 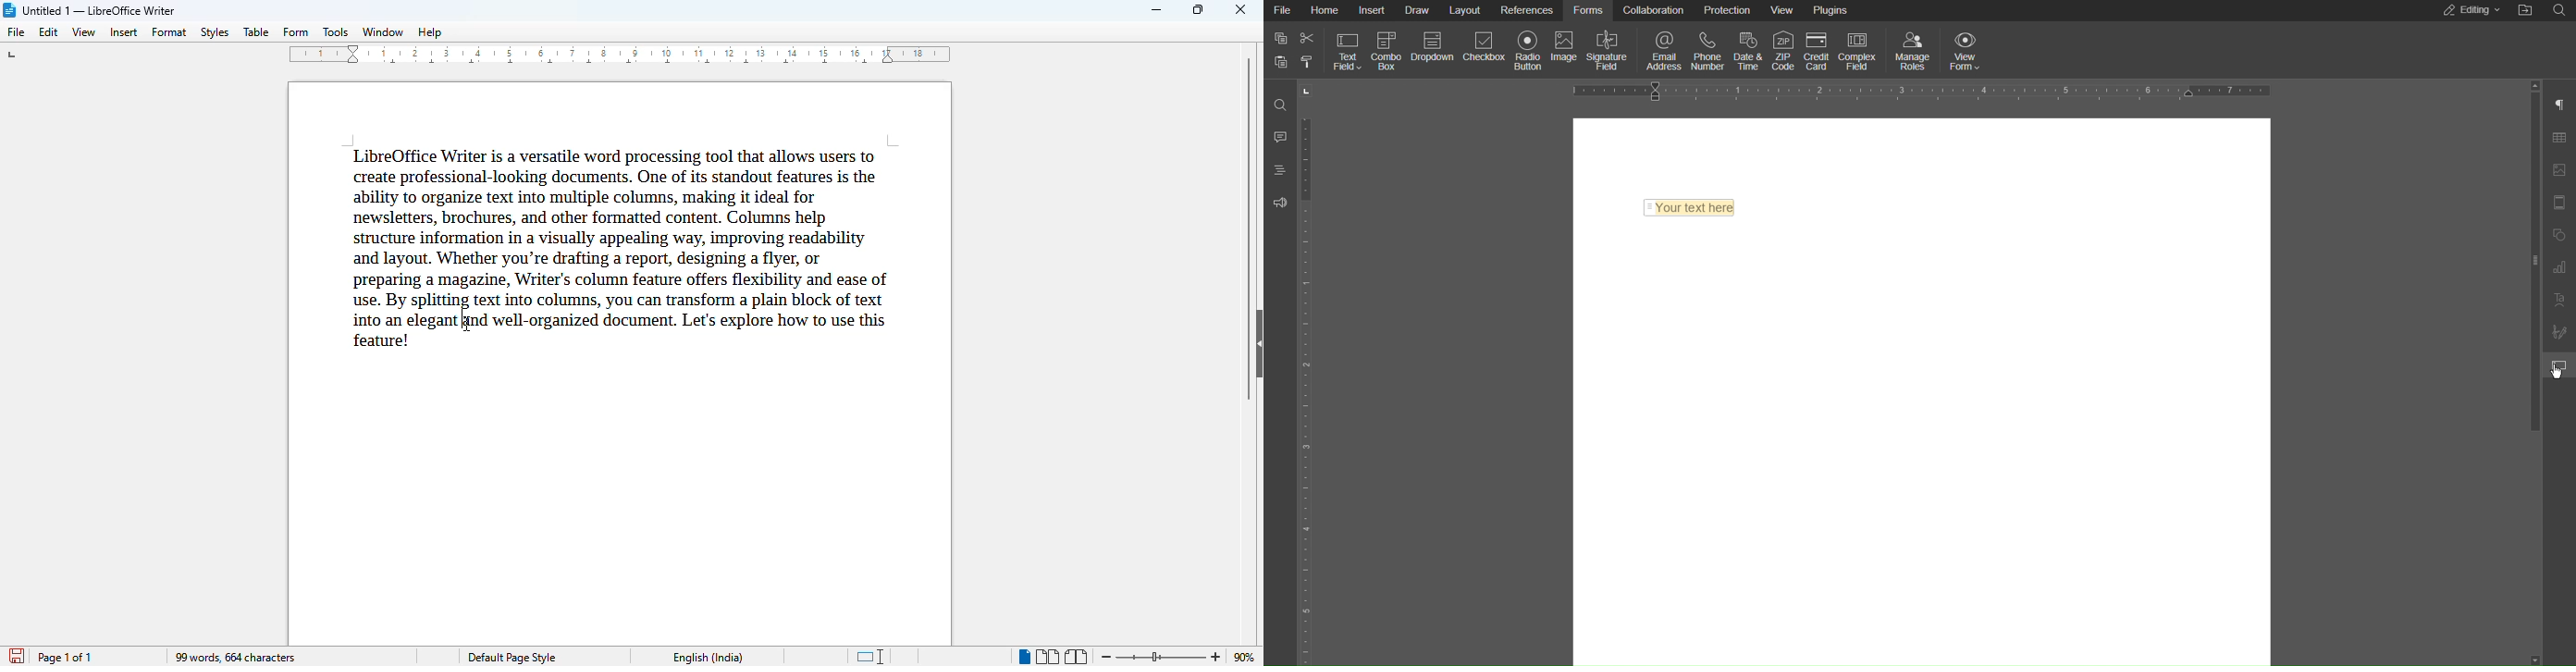 I want to click on Email Address, so click(x=1665, y=53).